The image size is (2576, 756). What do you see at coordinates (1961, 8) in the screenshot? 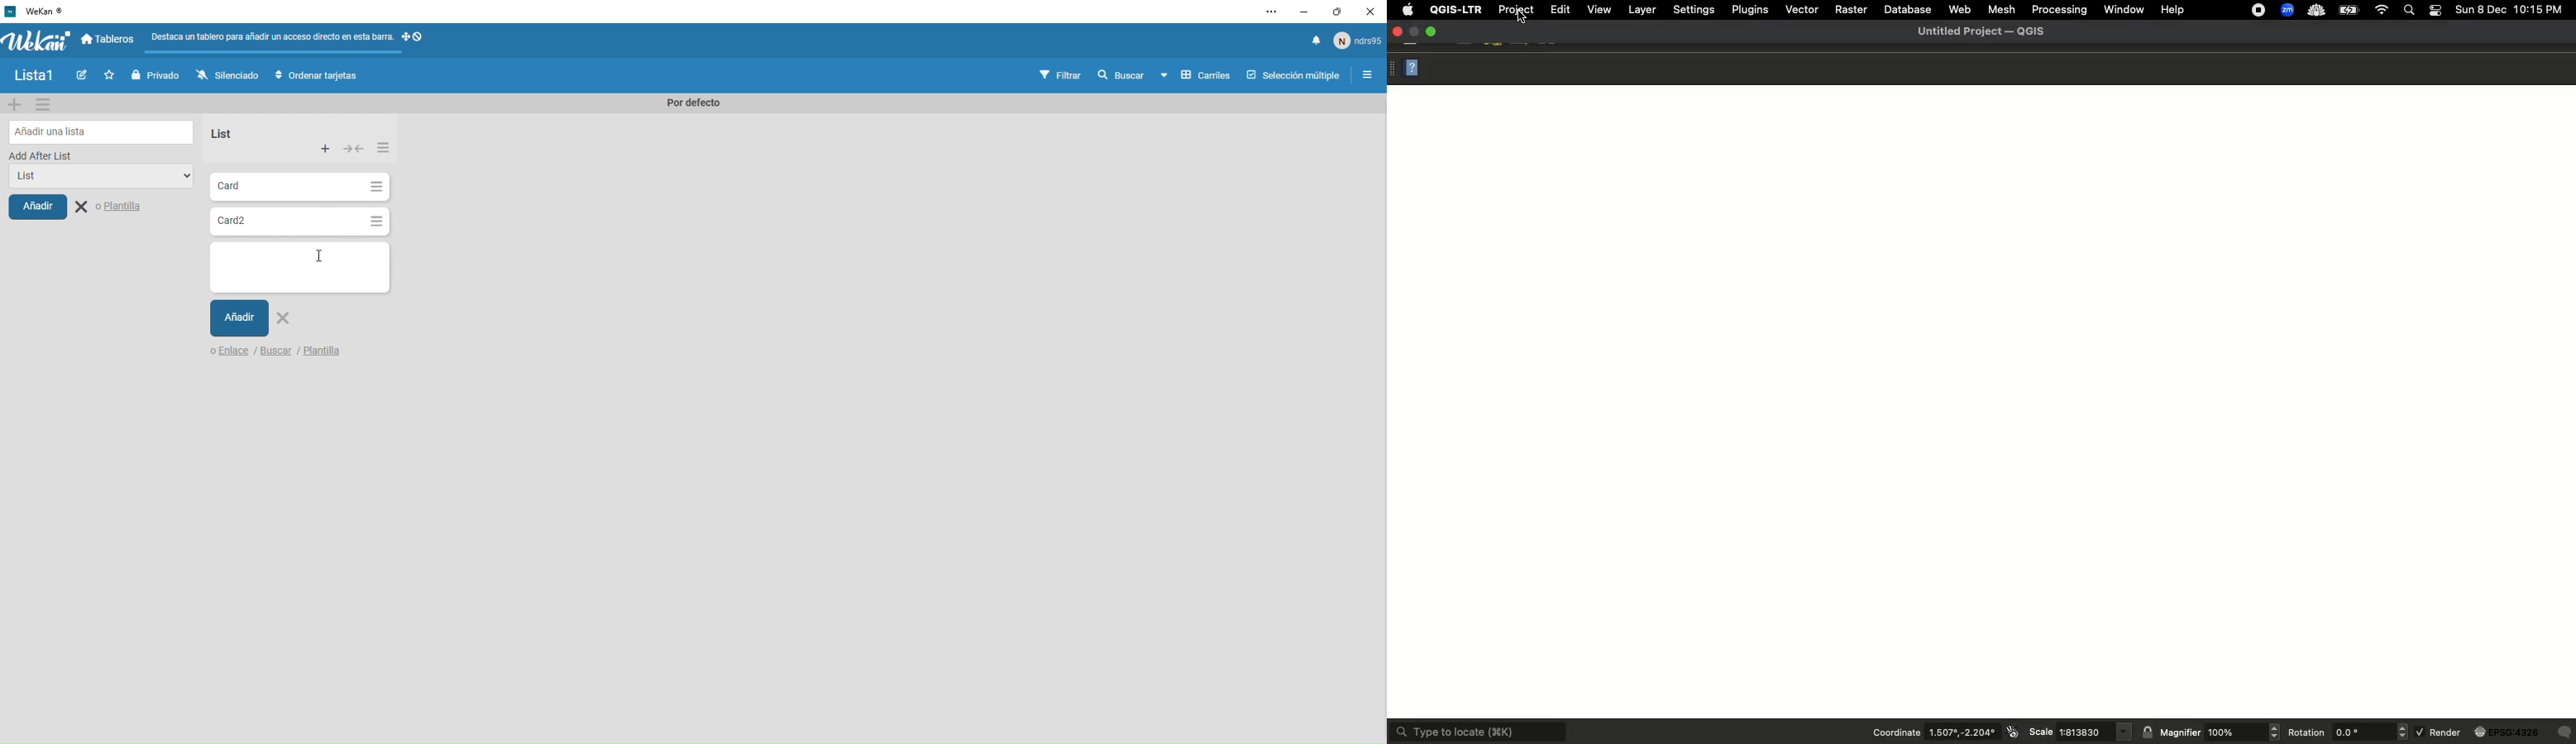
I see `Web` at bounding box center [1961, 8].